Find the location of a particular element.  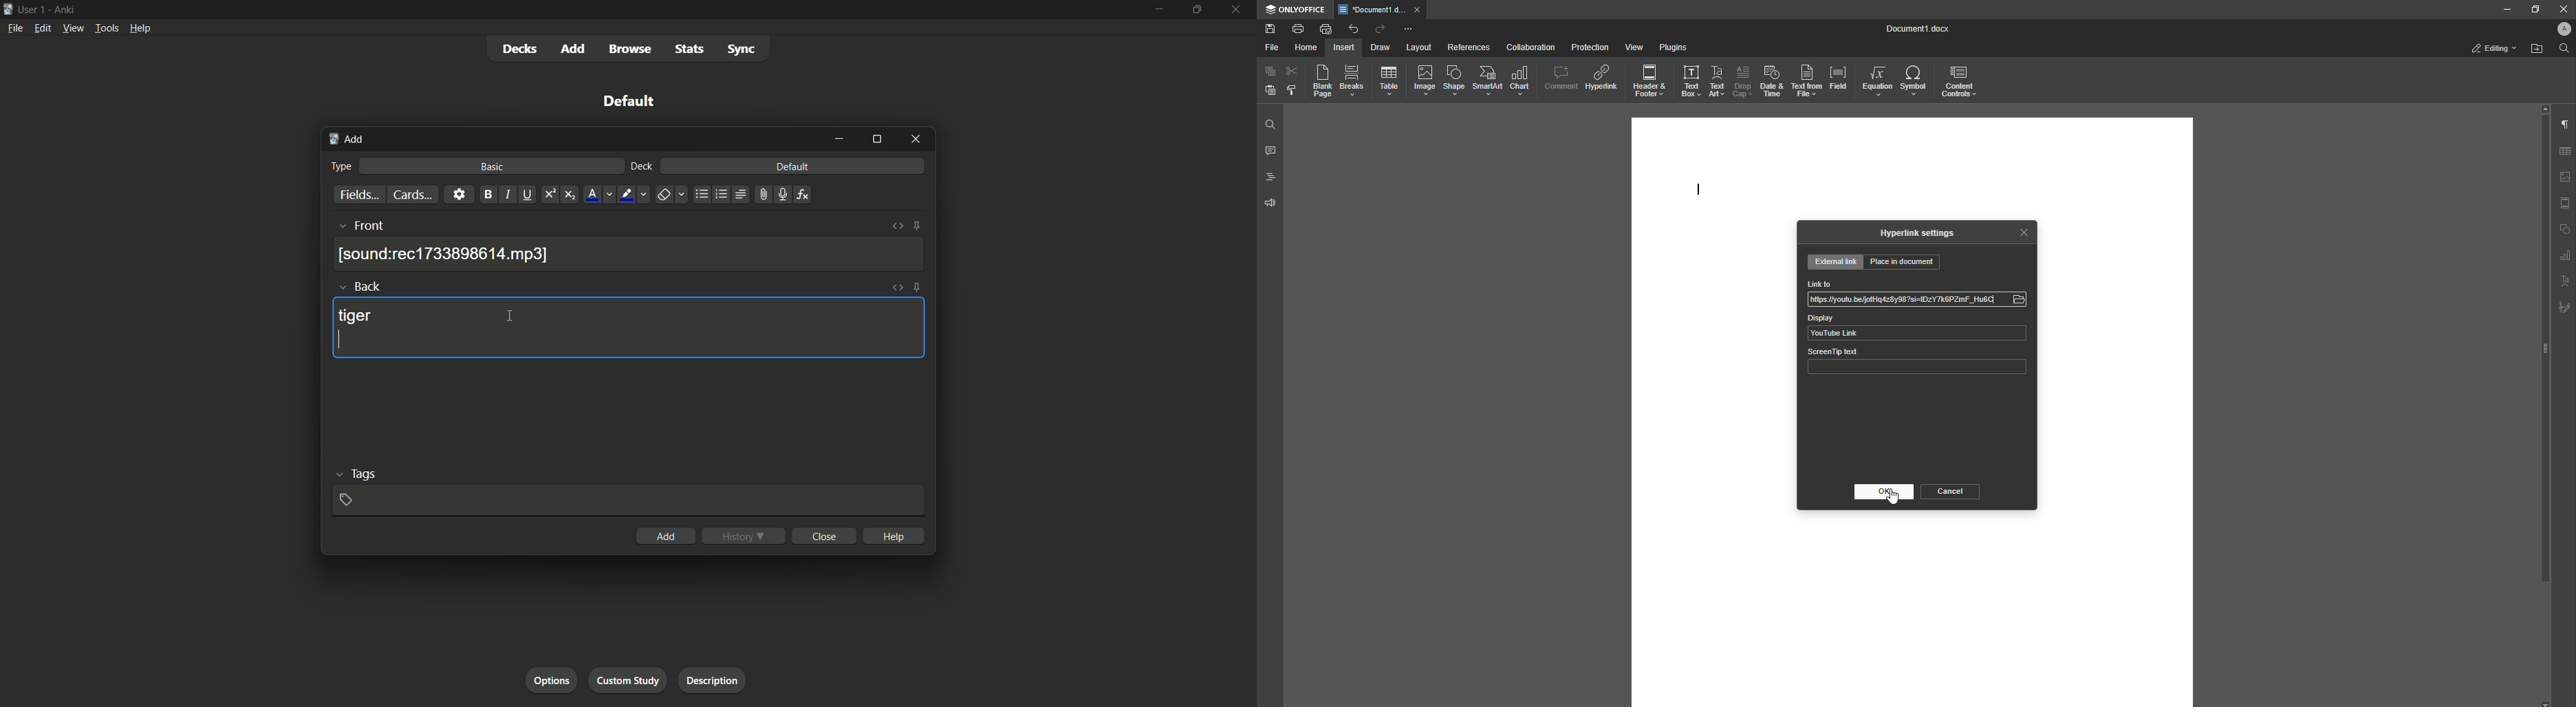

Plugins is located at coordinates (1672, 46).